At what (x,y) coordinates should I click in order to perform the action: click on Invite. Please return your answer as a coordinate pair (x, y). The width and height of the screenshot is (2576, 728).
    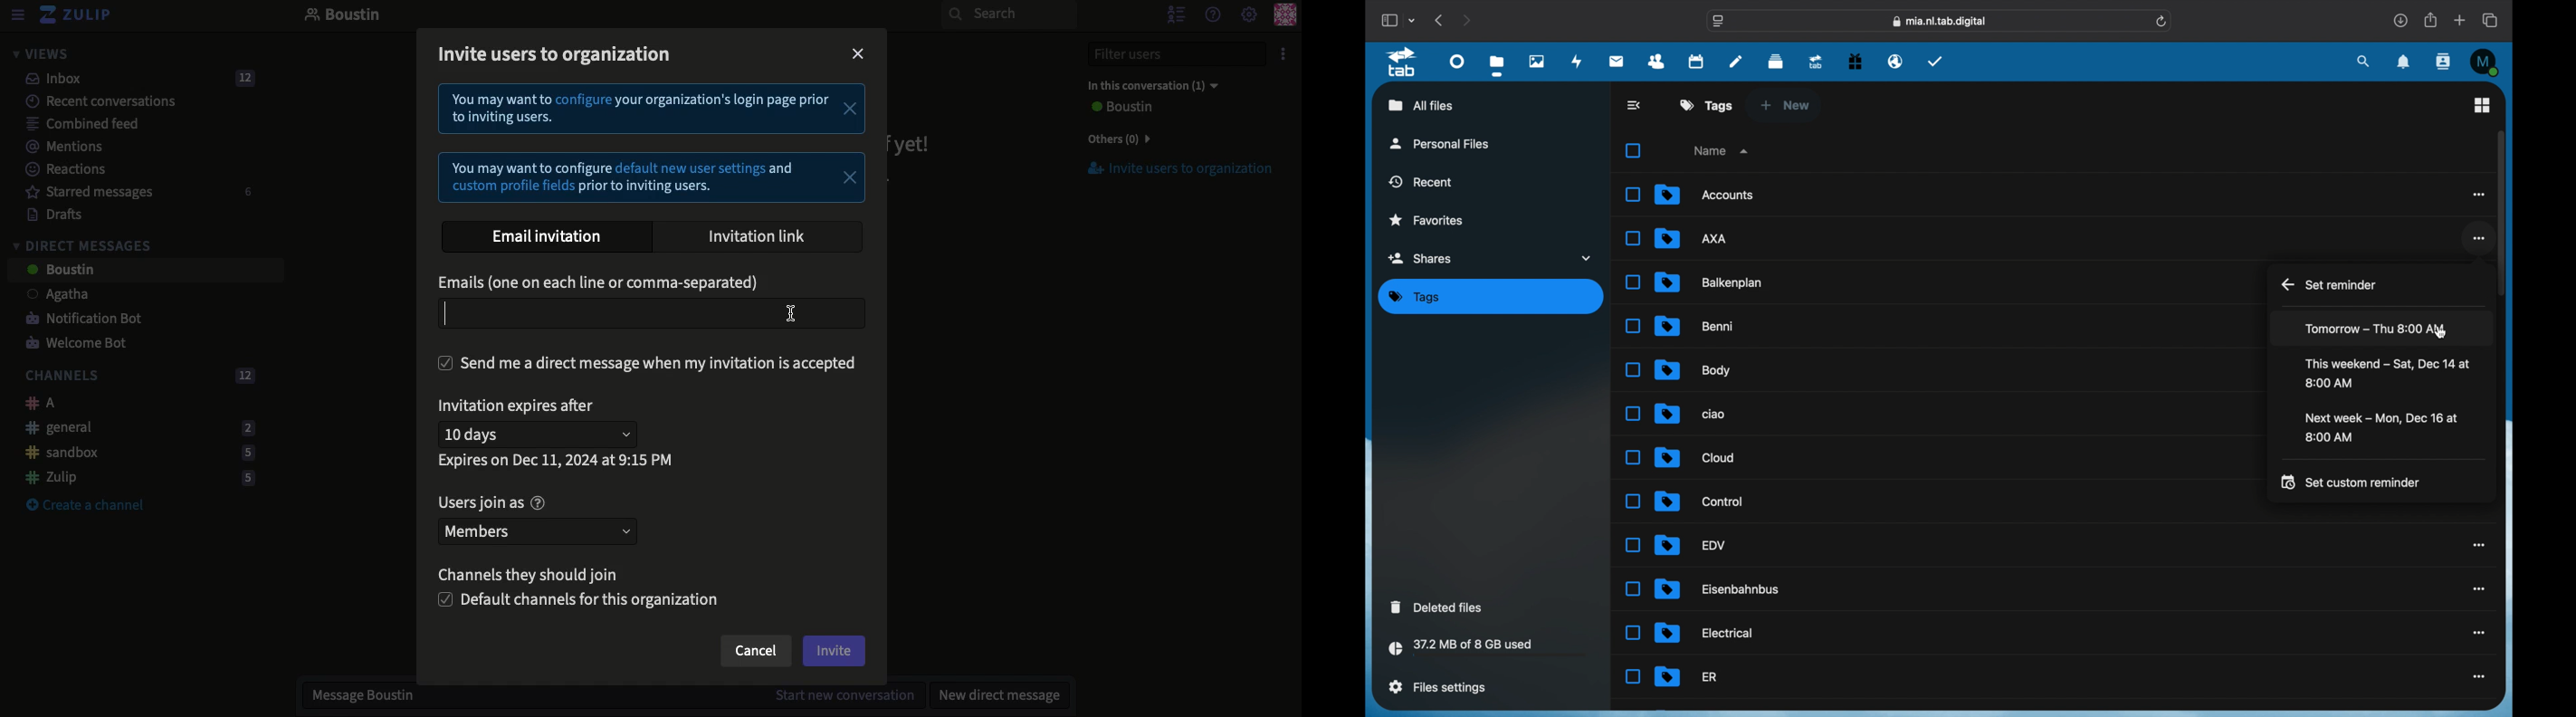
    Looking at the image, I should click on (835, 651).